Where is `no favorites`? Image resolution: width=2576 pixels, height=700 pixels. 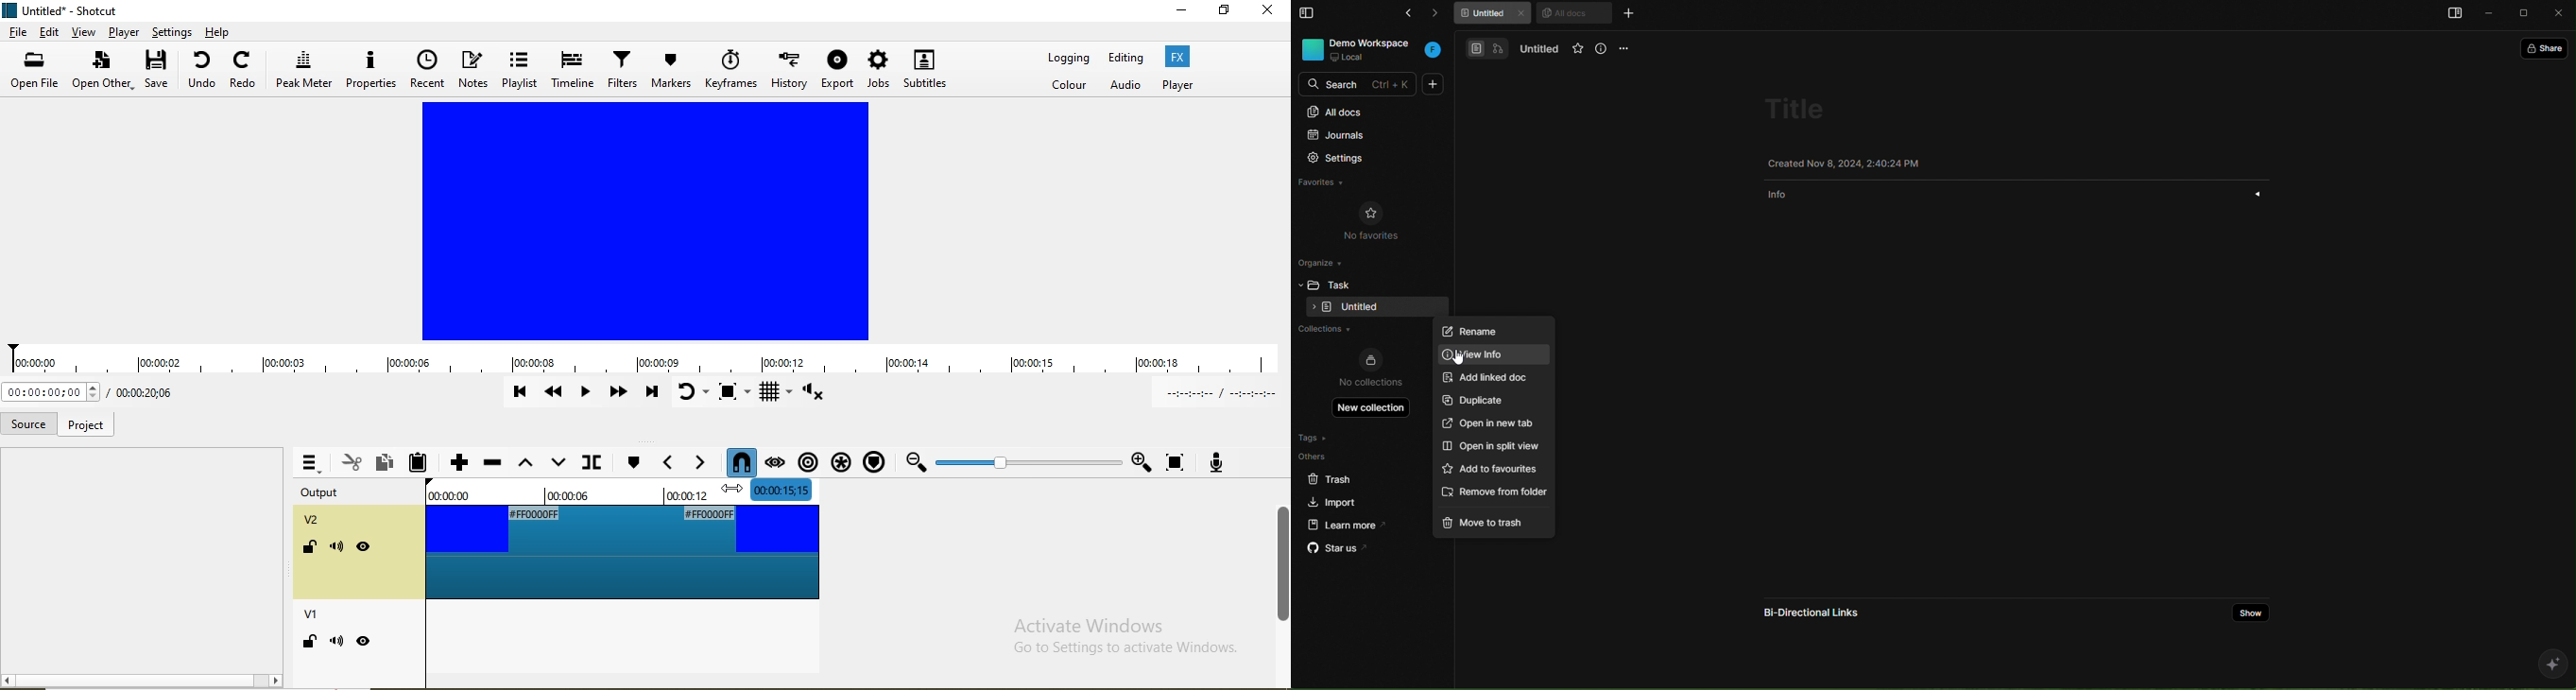
no favorites is located at coordinates (1372, 219).